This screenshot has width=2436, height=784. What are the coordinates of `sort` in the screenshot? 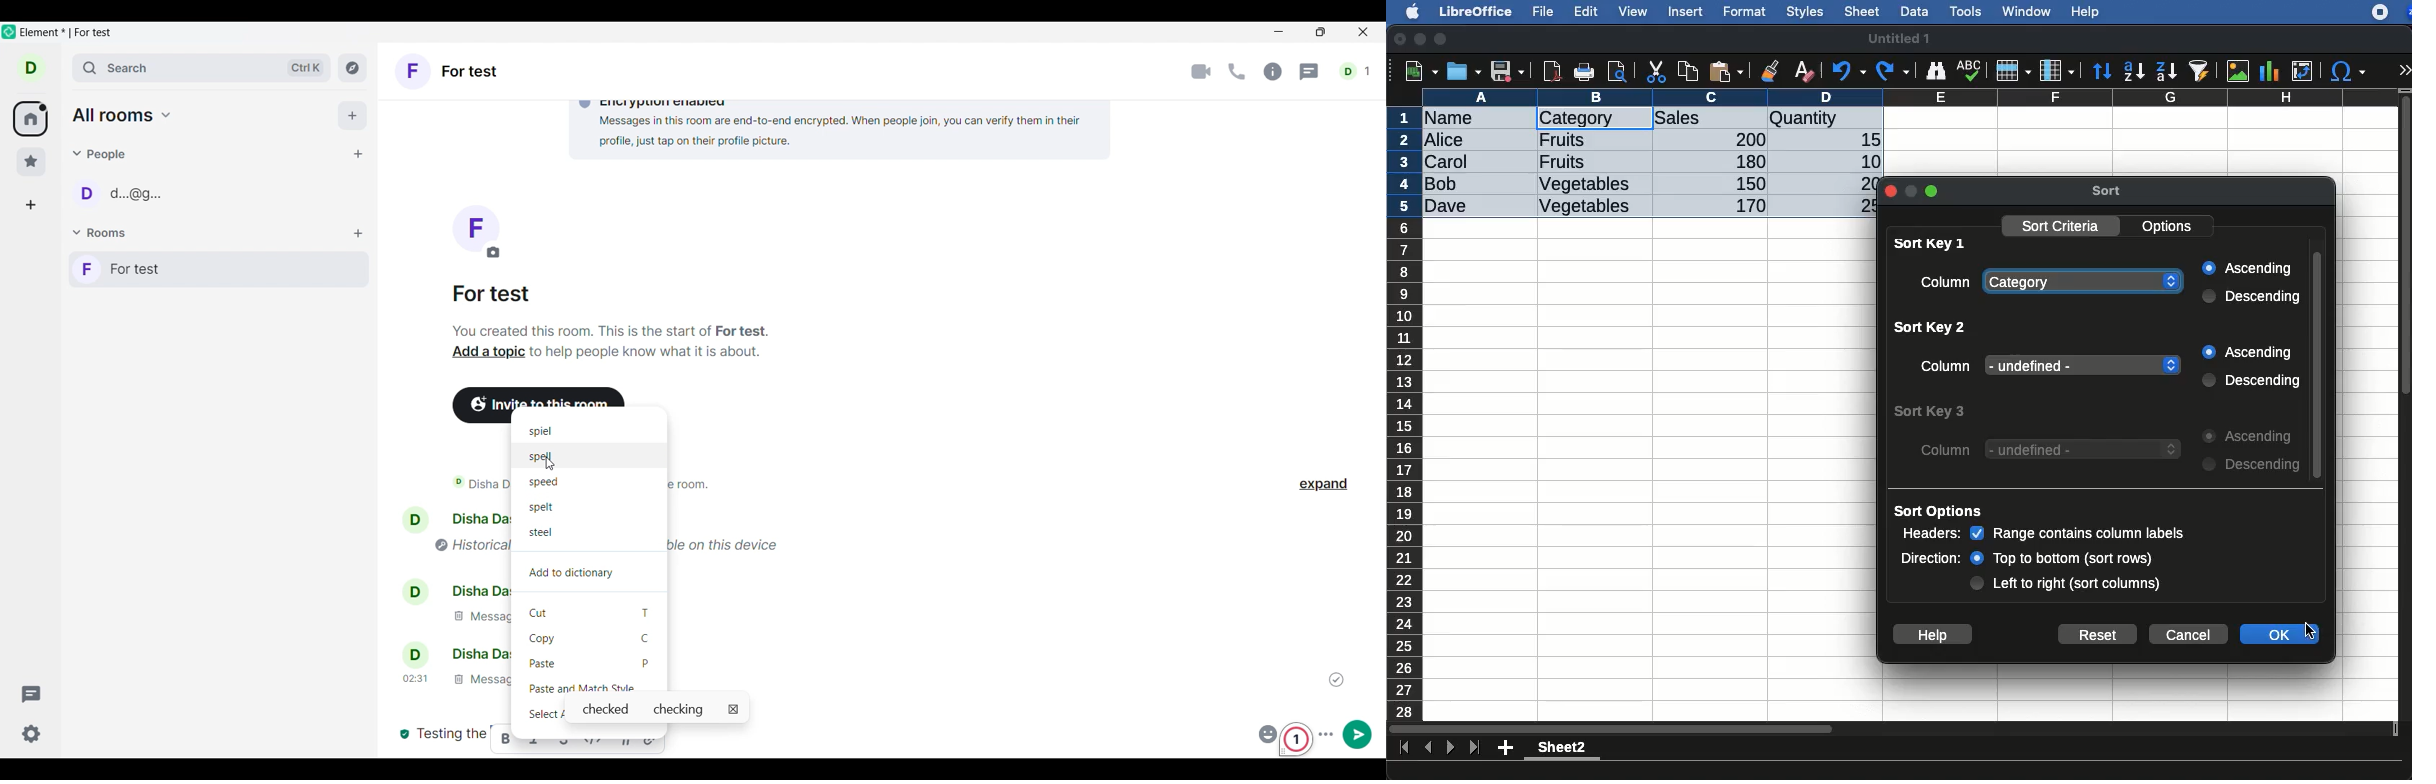 It's located at (2109, 190).